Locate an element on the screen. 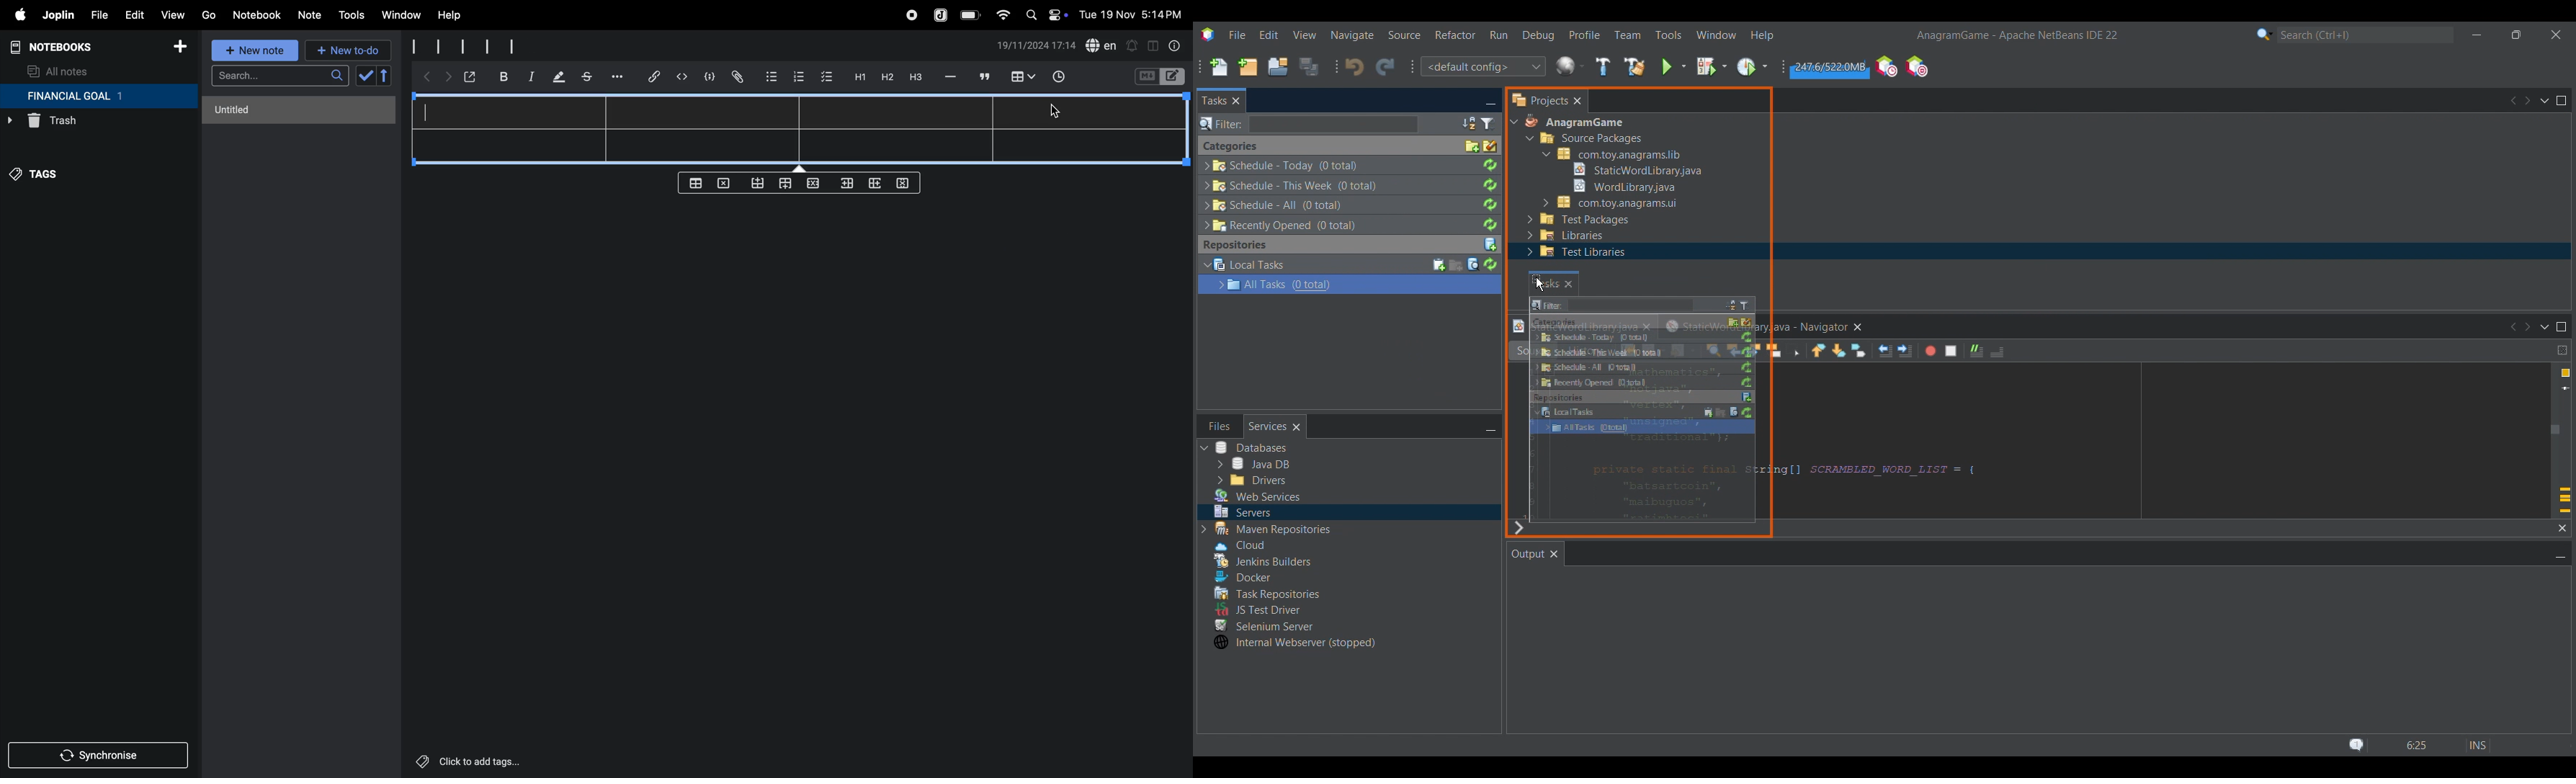 Image resolution: width=2576 pixels, height=784 pixels. Untitled is located at coordinates (300, 110).